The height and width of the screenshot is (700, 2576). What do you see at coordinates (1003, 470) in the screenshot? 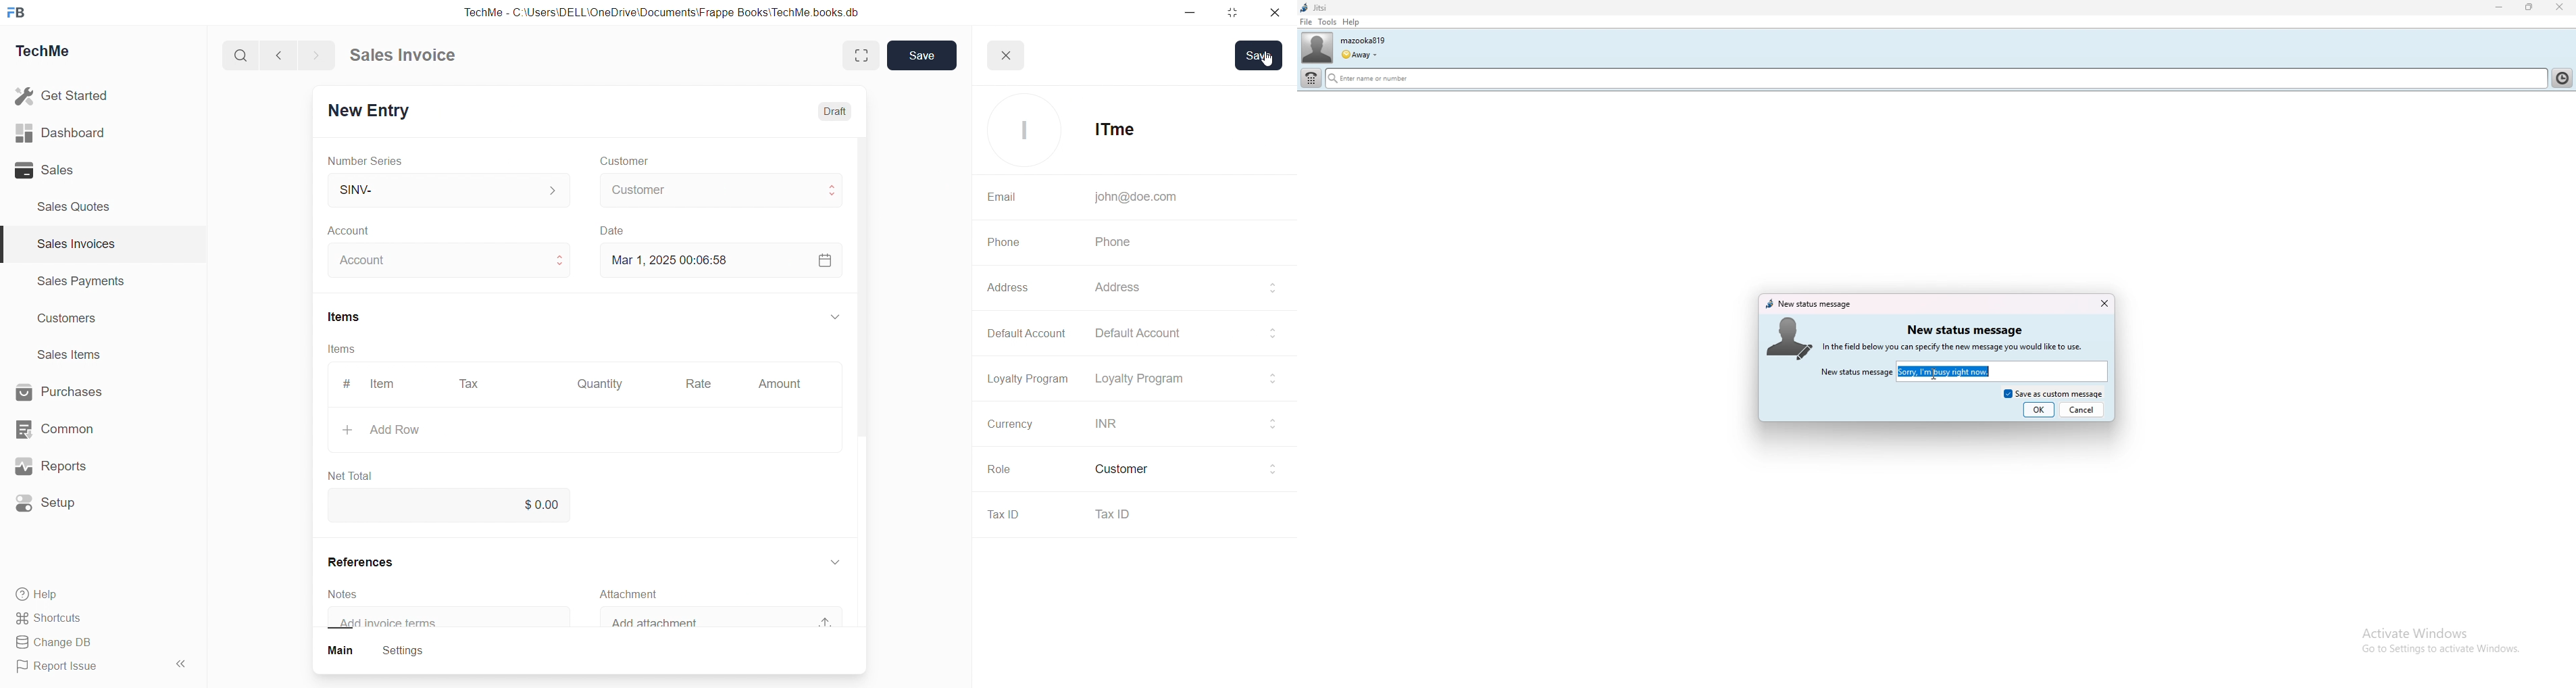
I see `Role` at bounding box center [1003, 470].